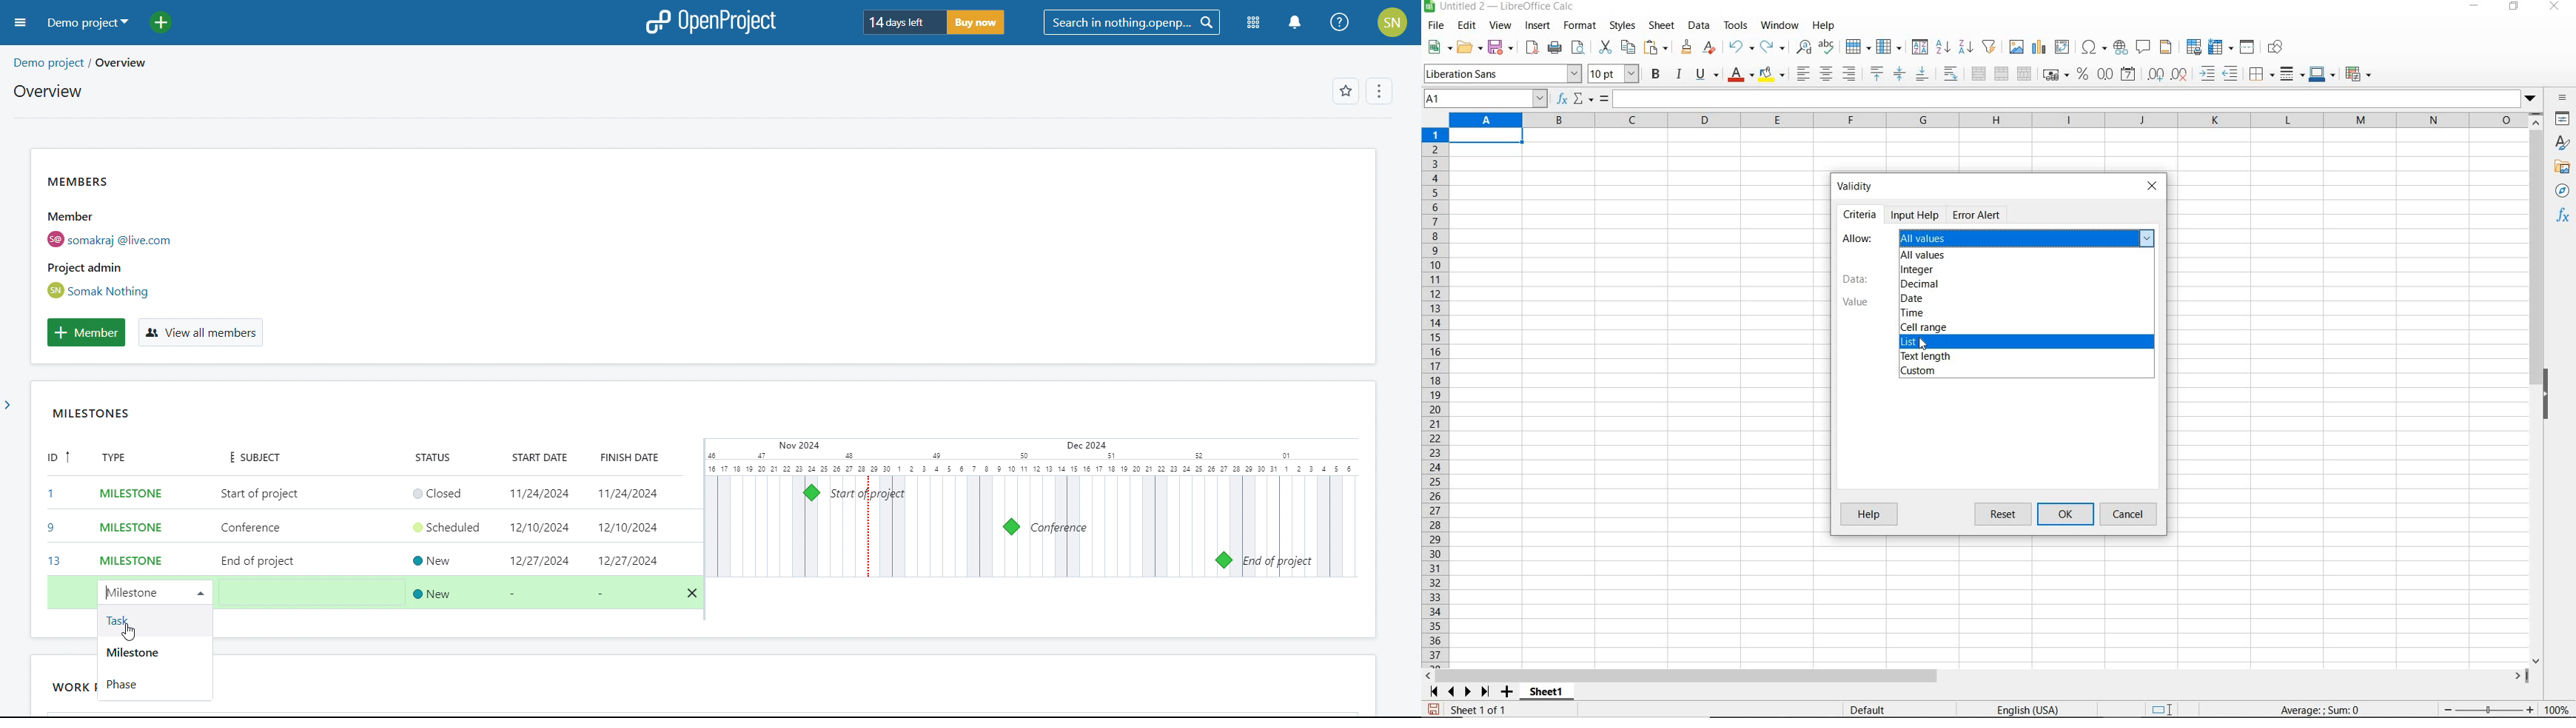 Image resolution: width=2576 pixels, height=728 pixels. What do you see at coordinates (1469, 47) in the screenshot?
I see `open` at bounding box center [1469, 47].